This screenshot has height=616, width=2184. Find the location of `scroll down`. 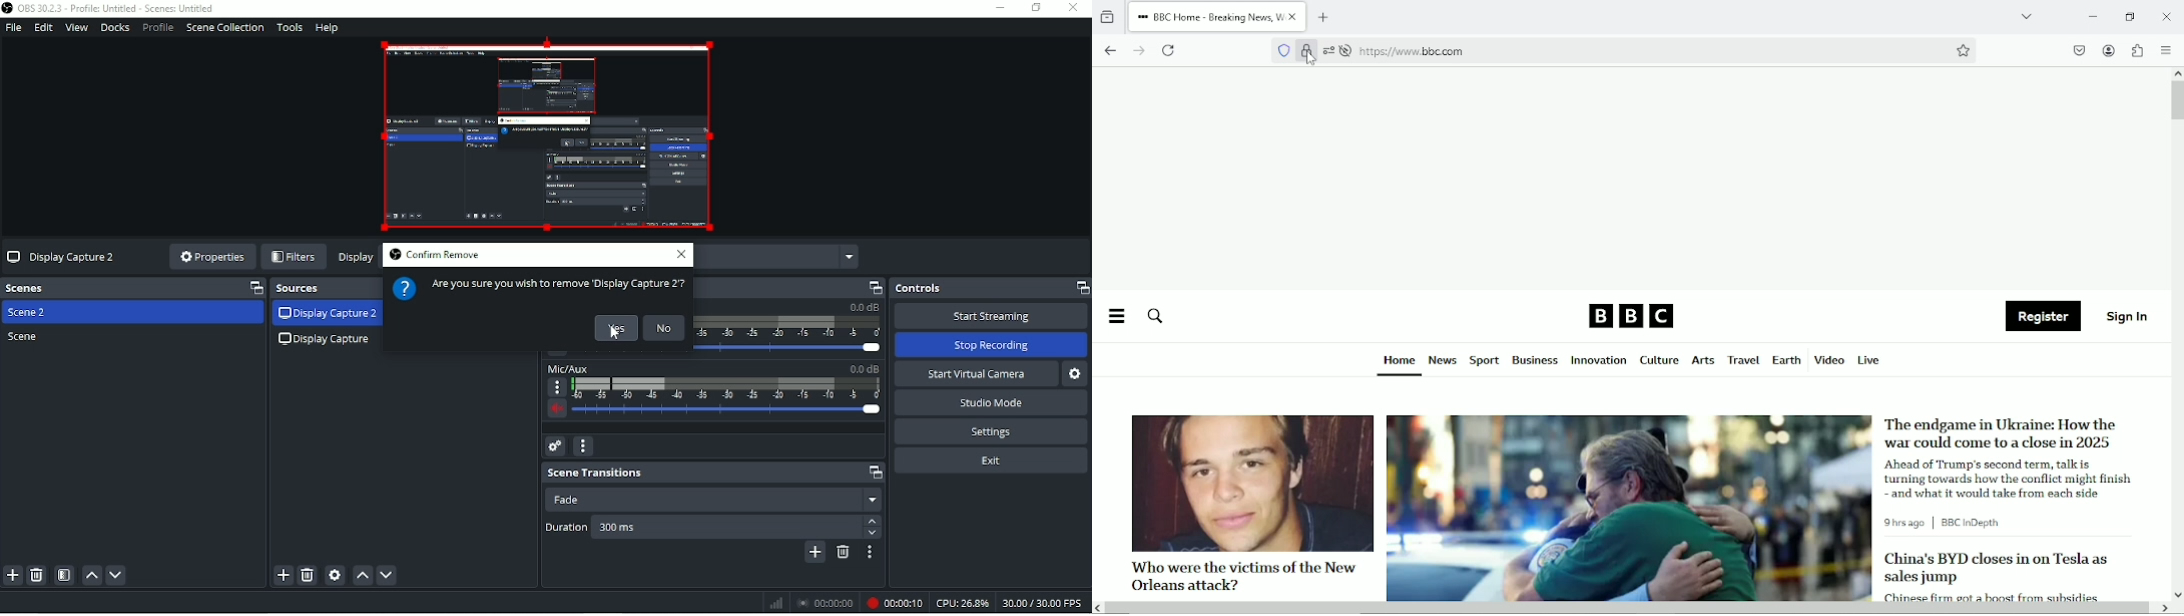

scroll down is located at coordinates (2177, 594).